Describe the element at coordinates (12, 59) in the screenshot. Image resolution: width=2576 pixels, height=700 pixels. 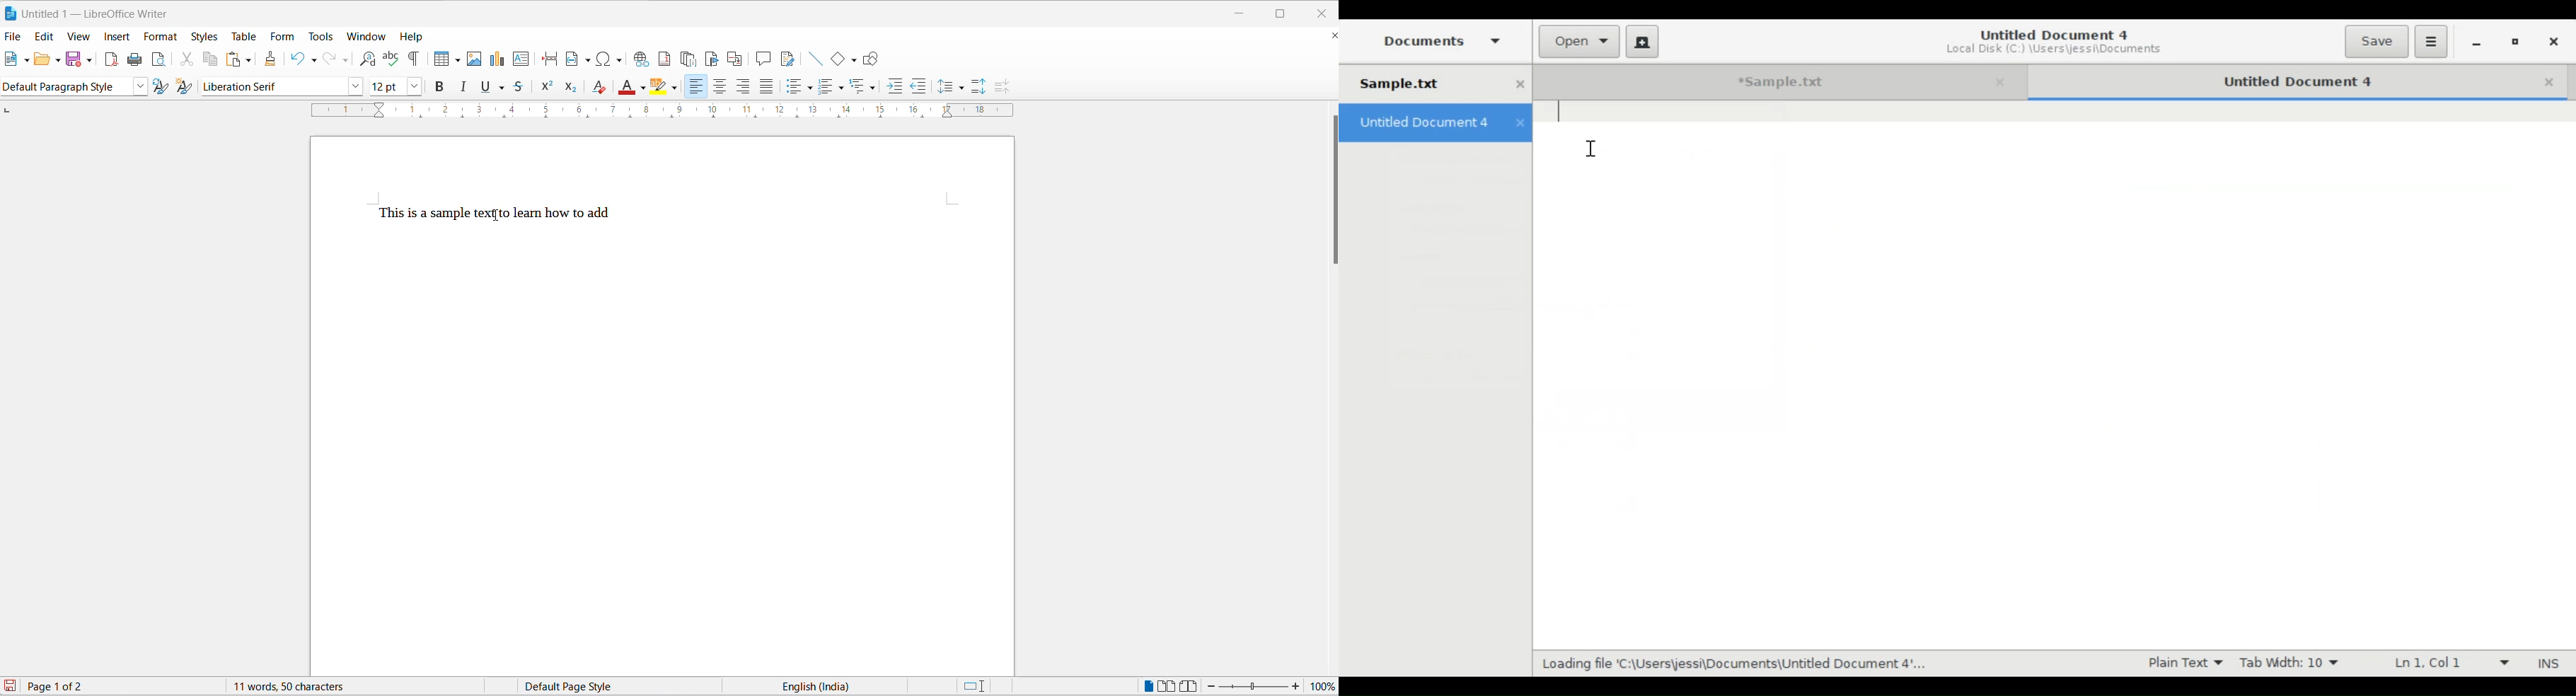
I see `new` at that location.